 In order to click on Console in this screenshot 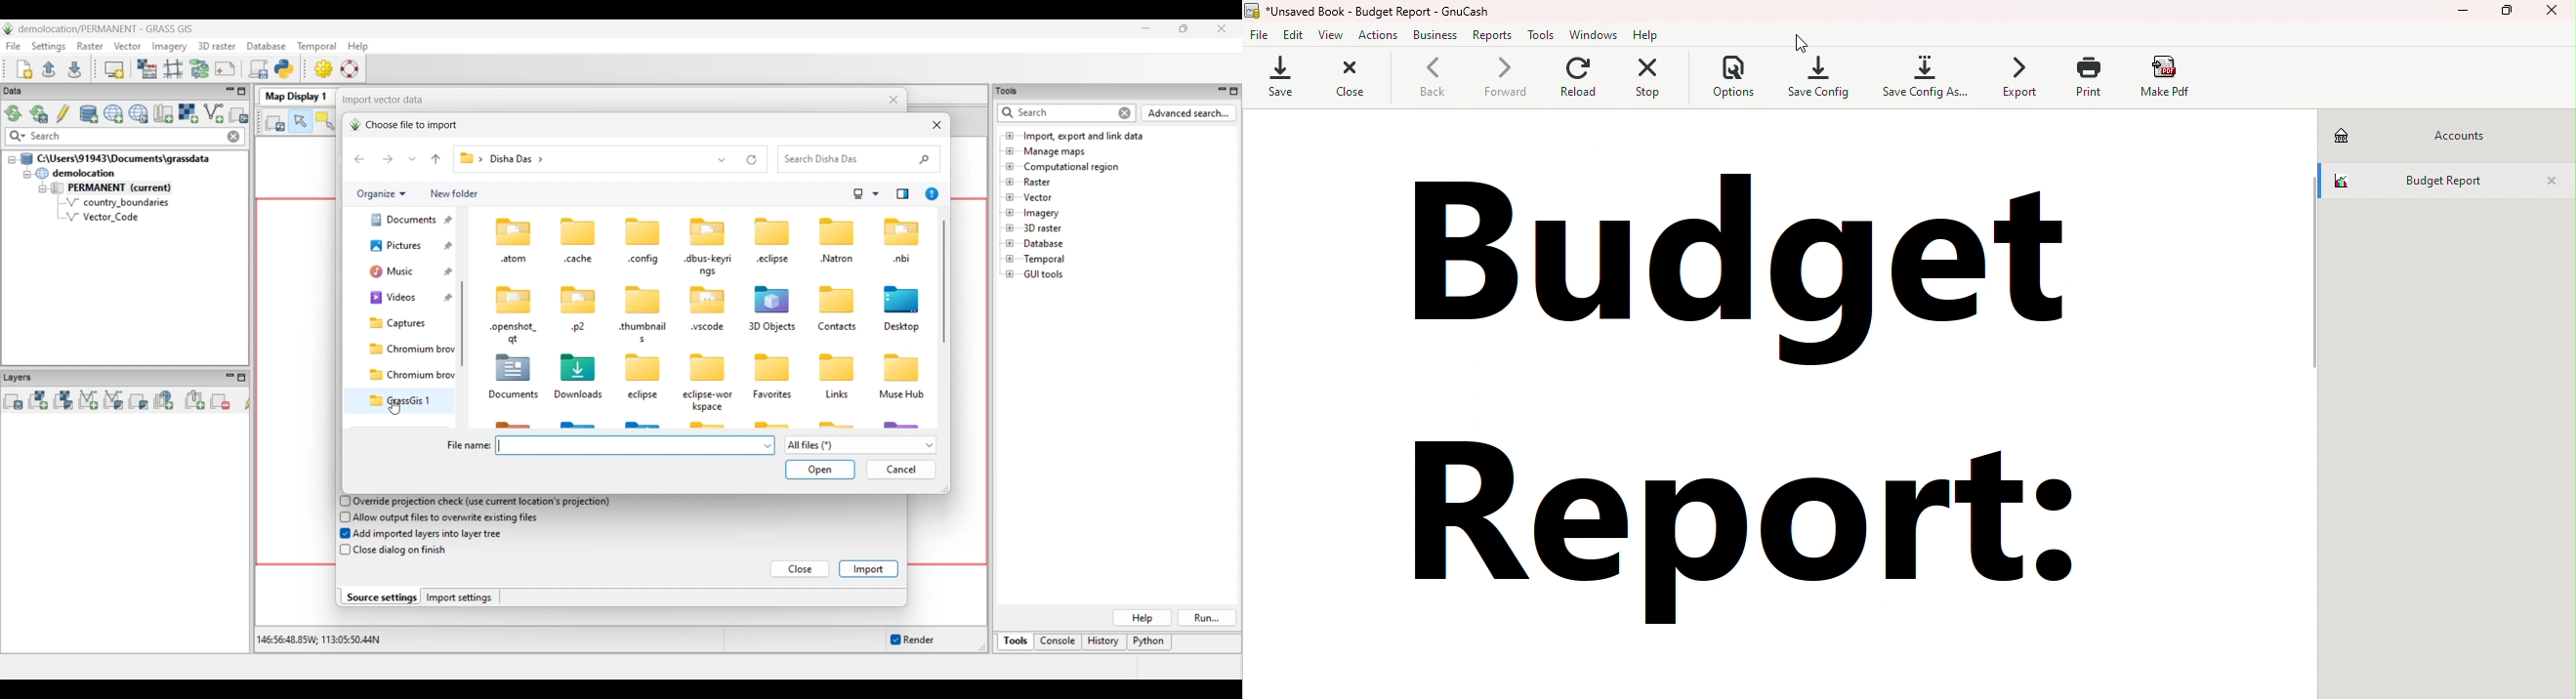, I will do `click(1058, 643)`.